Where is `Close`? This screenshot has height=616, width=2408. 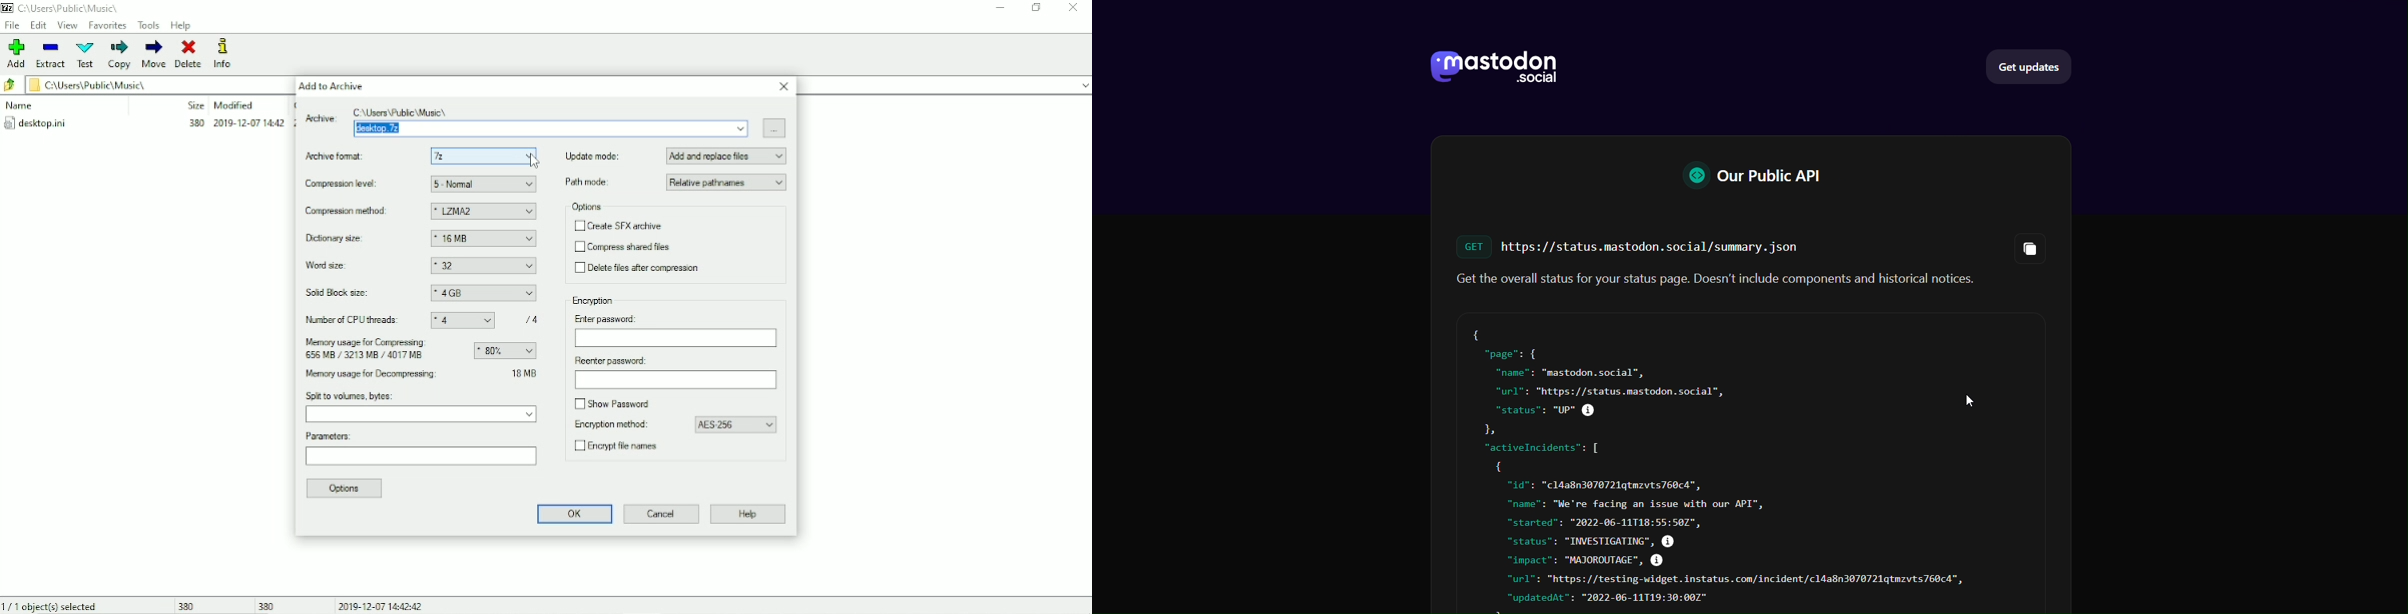
Close is located at coordinates (1074, 7).